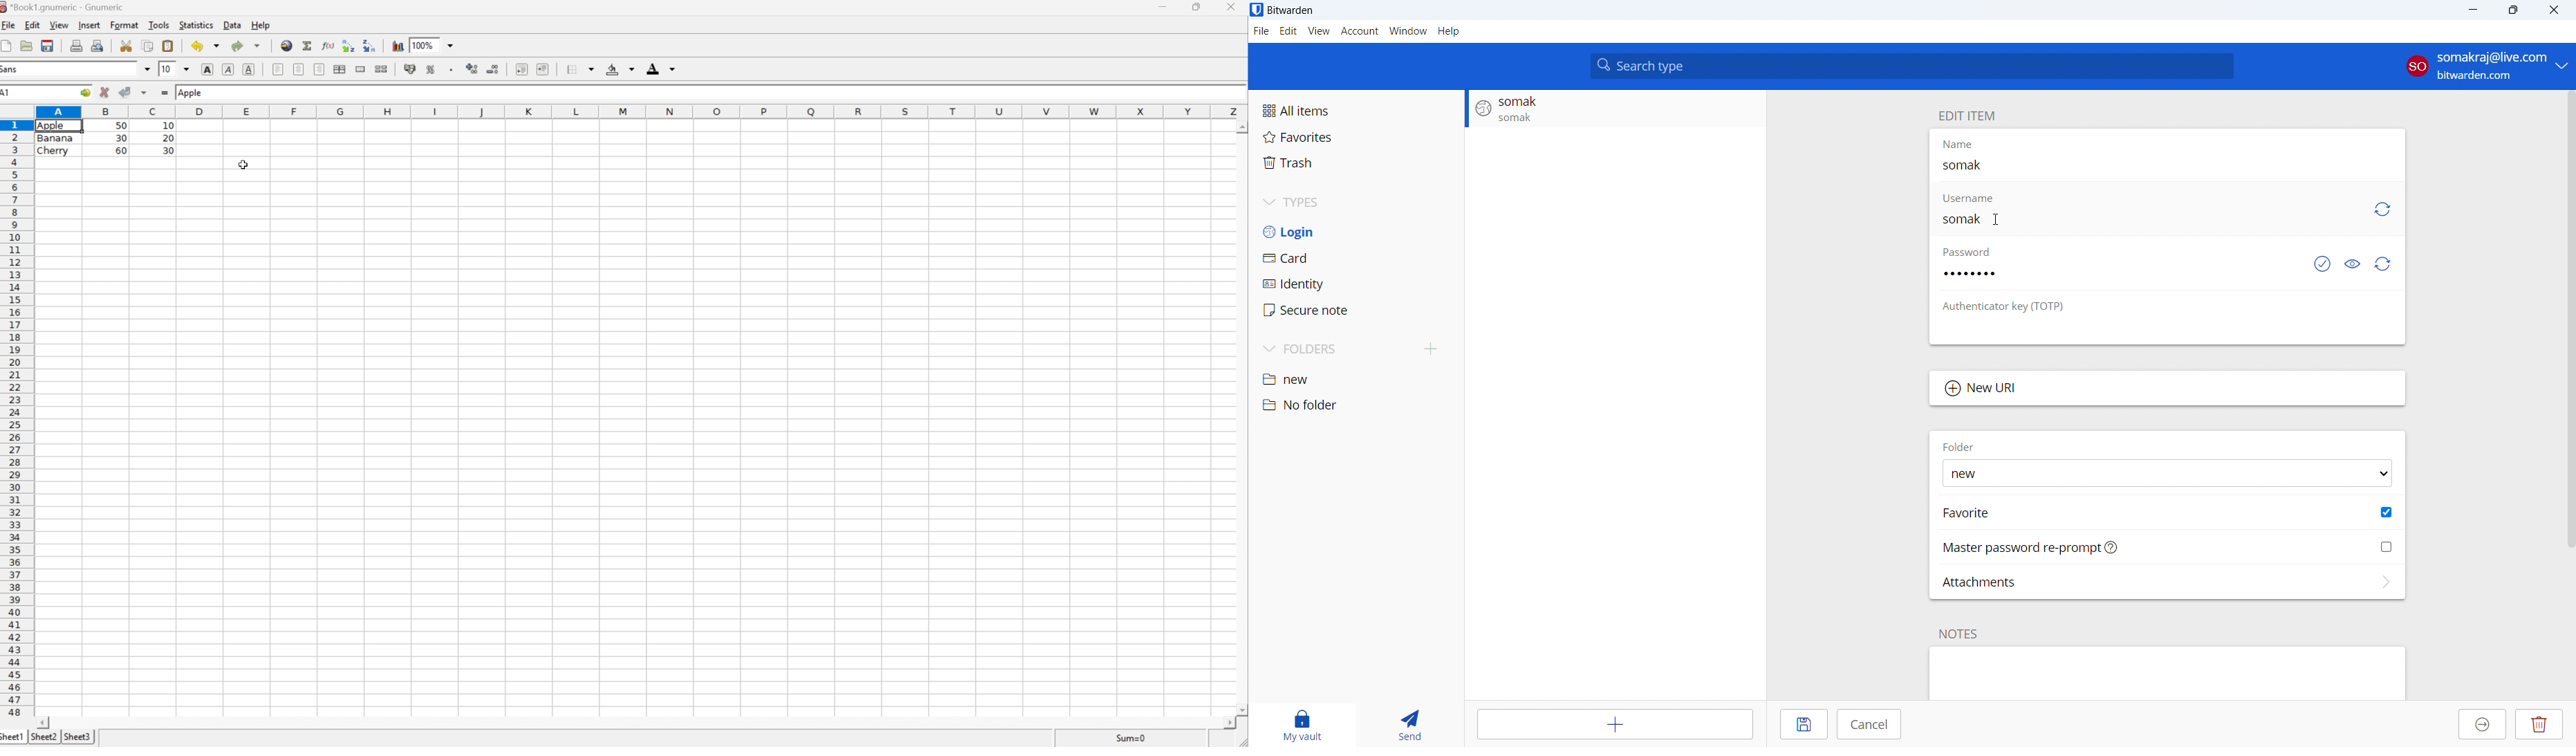  What do you see at coordinates (1303, 726) in the screenshot?
I see `my vault` at bounding box center [1303, 726].